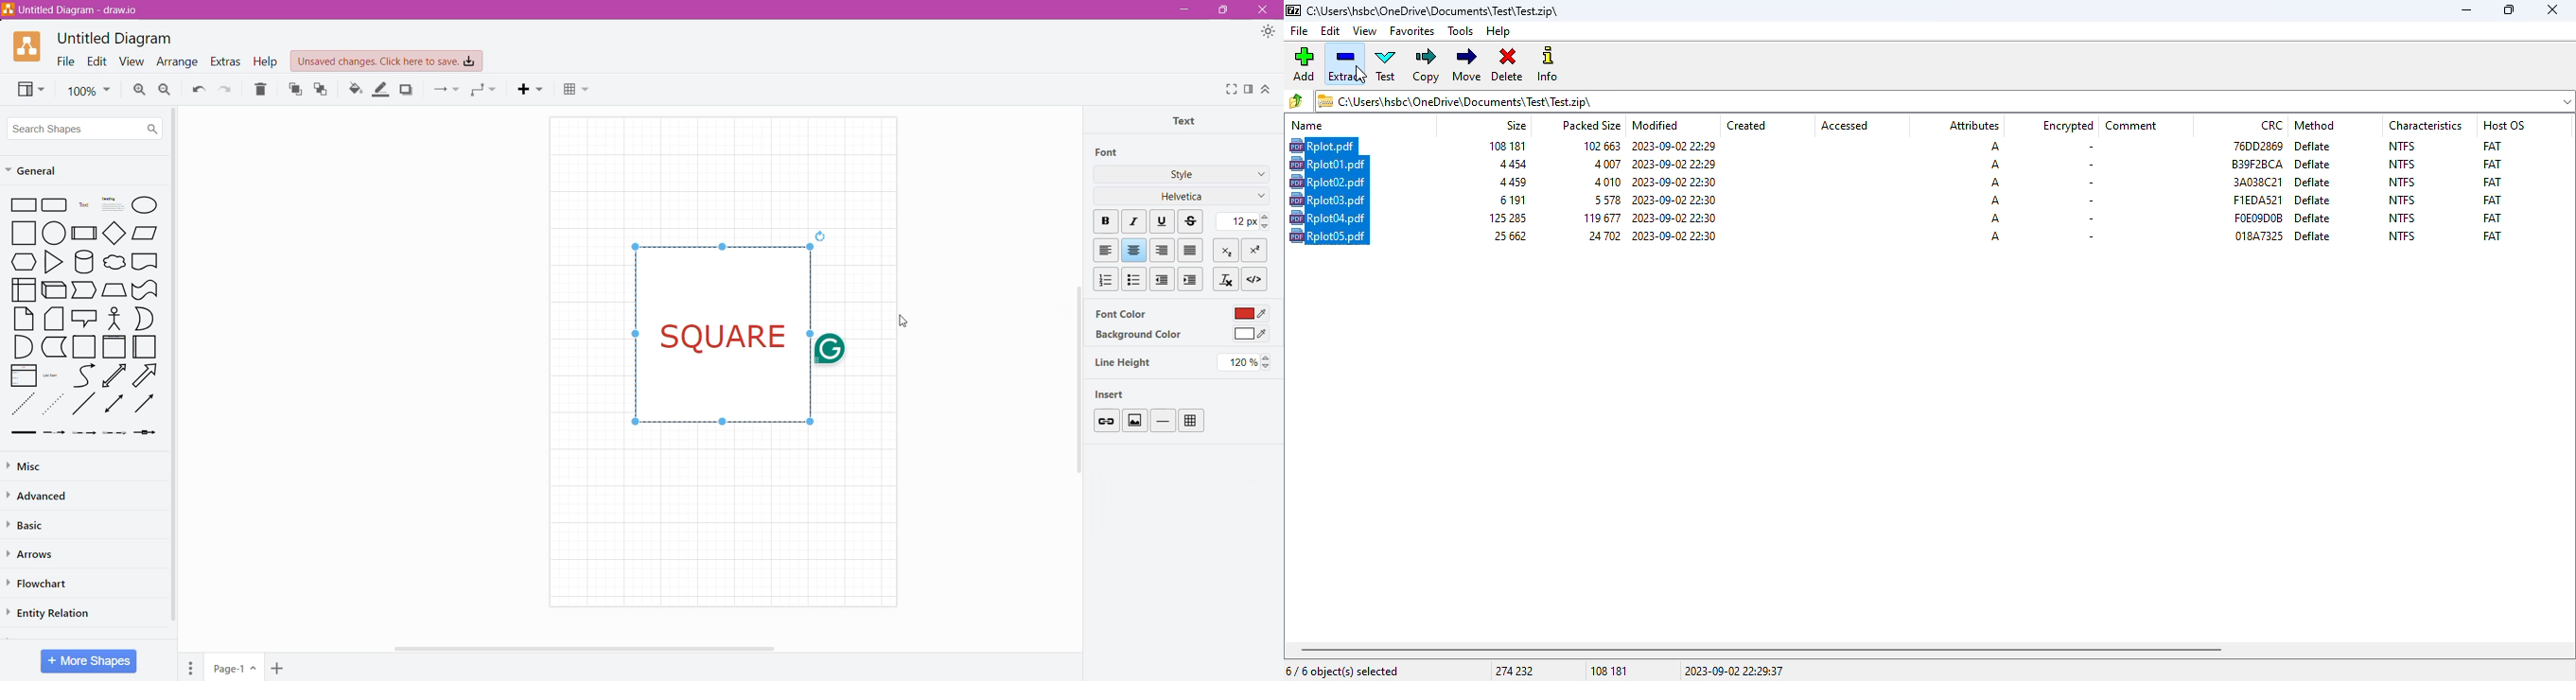 The width and height of the screenshot is (2576, 700). What do you see at coordinates (2551, 9) in the screenshot?
I see `close` at bounding box center [2551, 9].